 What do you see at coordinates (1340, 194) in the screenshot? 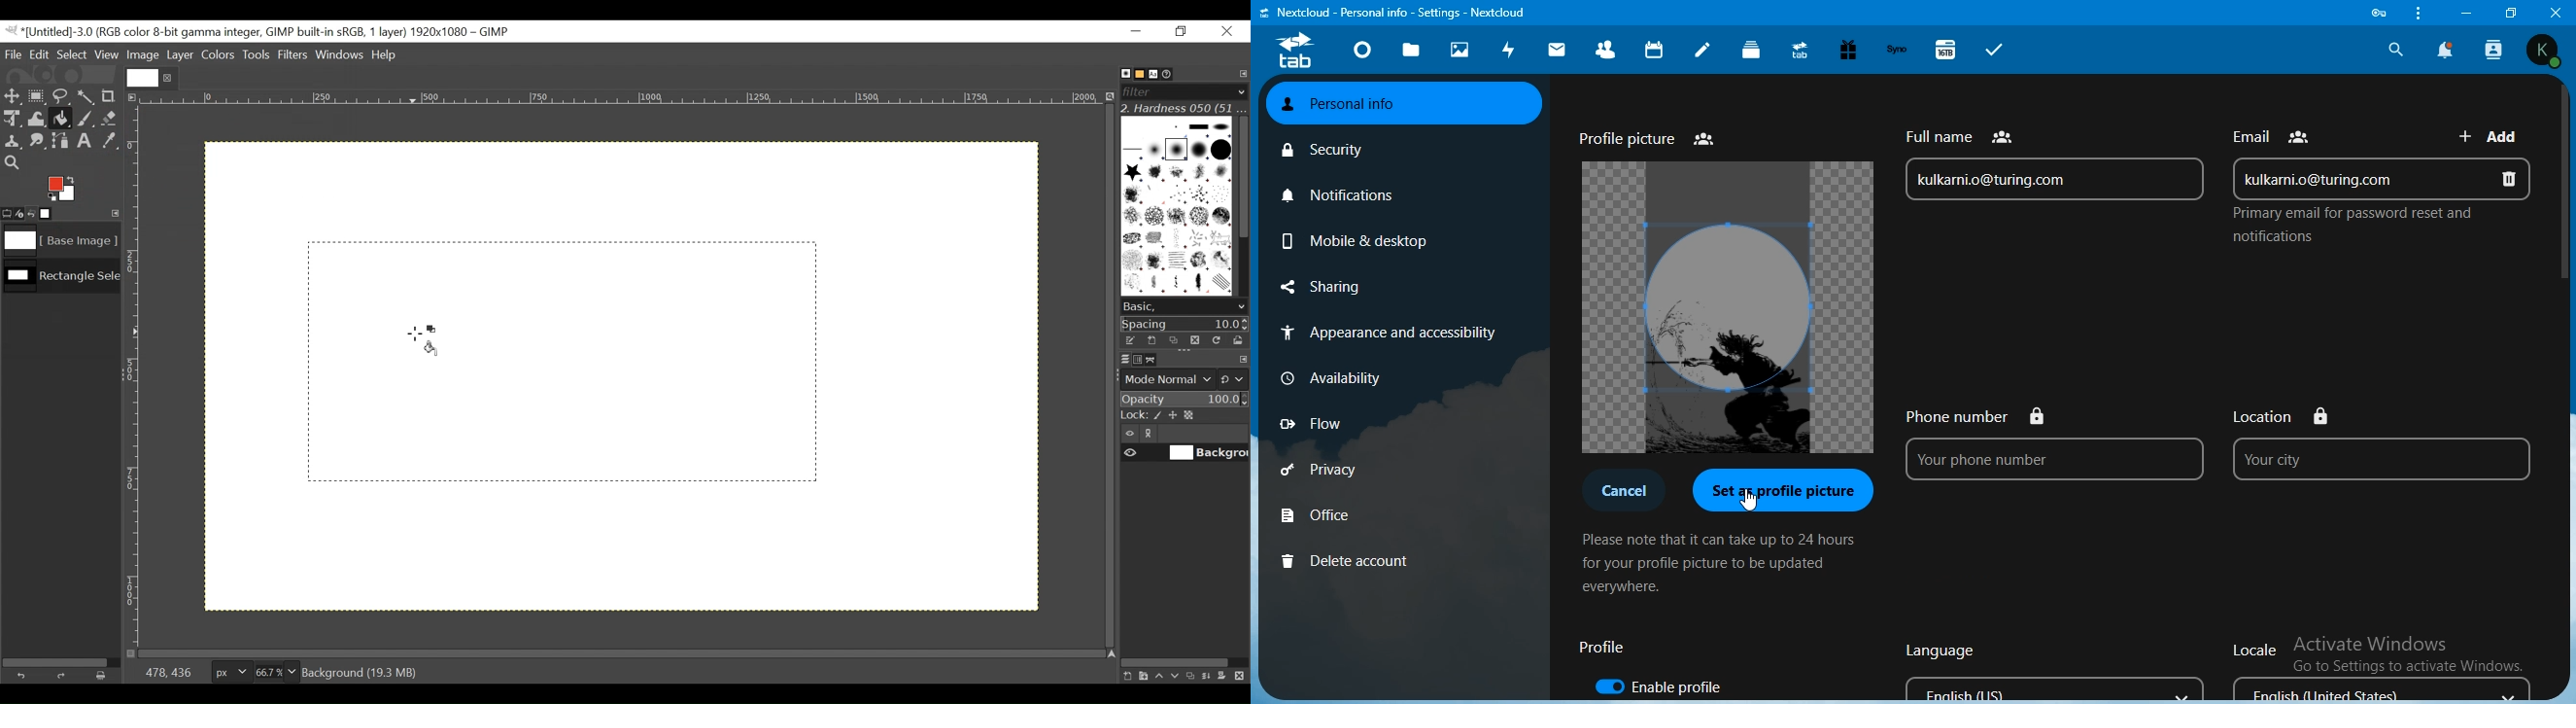
I see `notifications` at bounding box center [1340, 194].